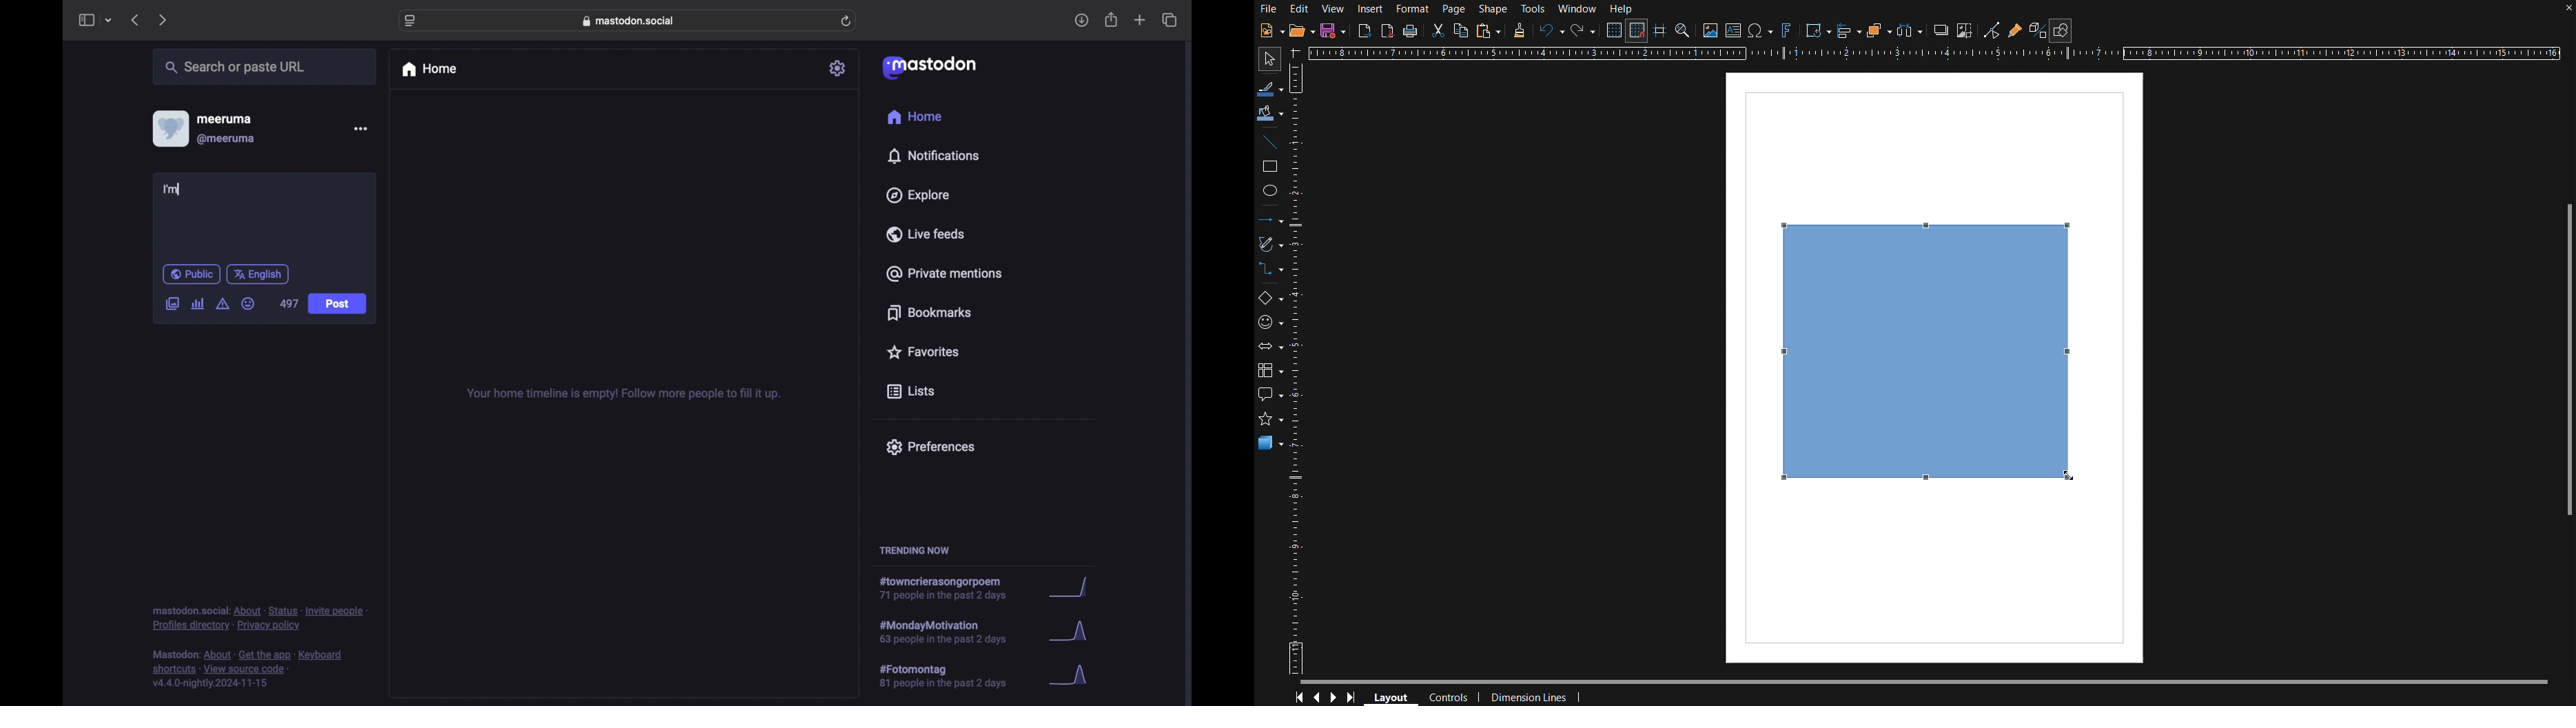  I want to click on Export as PDF, so click(1387, 30).